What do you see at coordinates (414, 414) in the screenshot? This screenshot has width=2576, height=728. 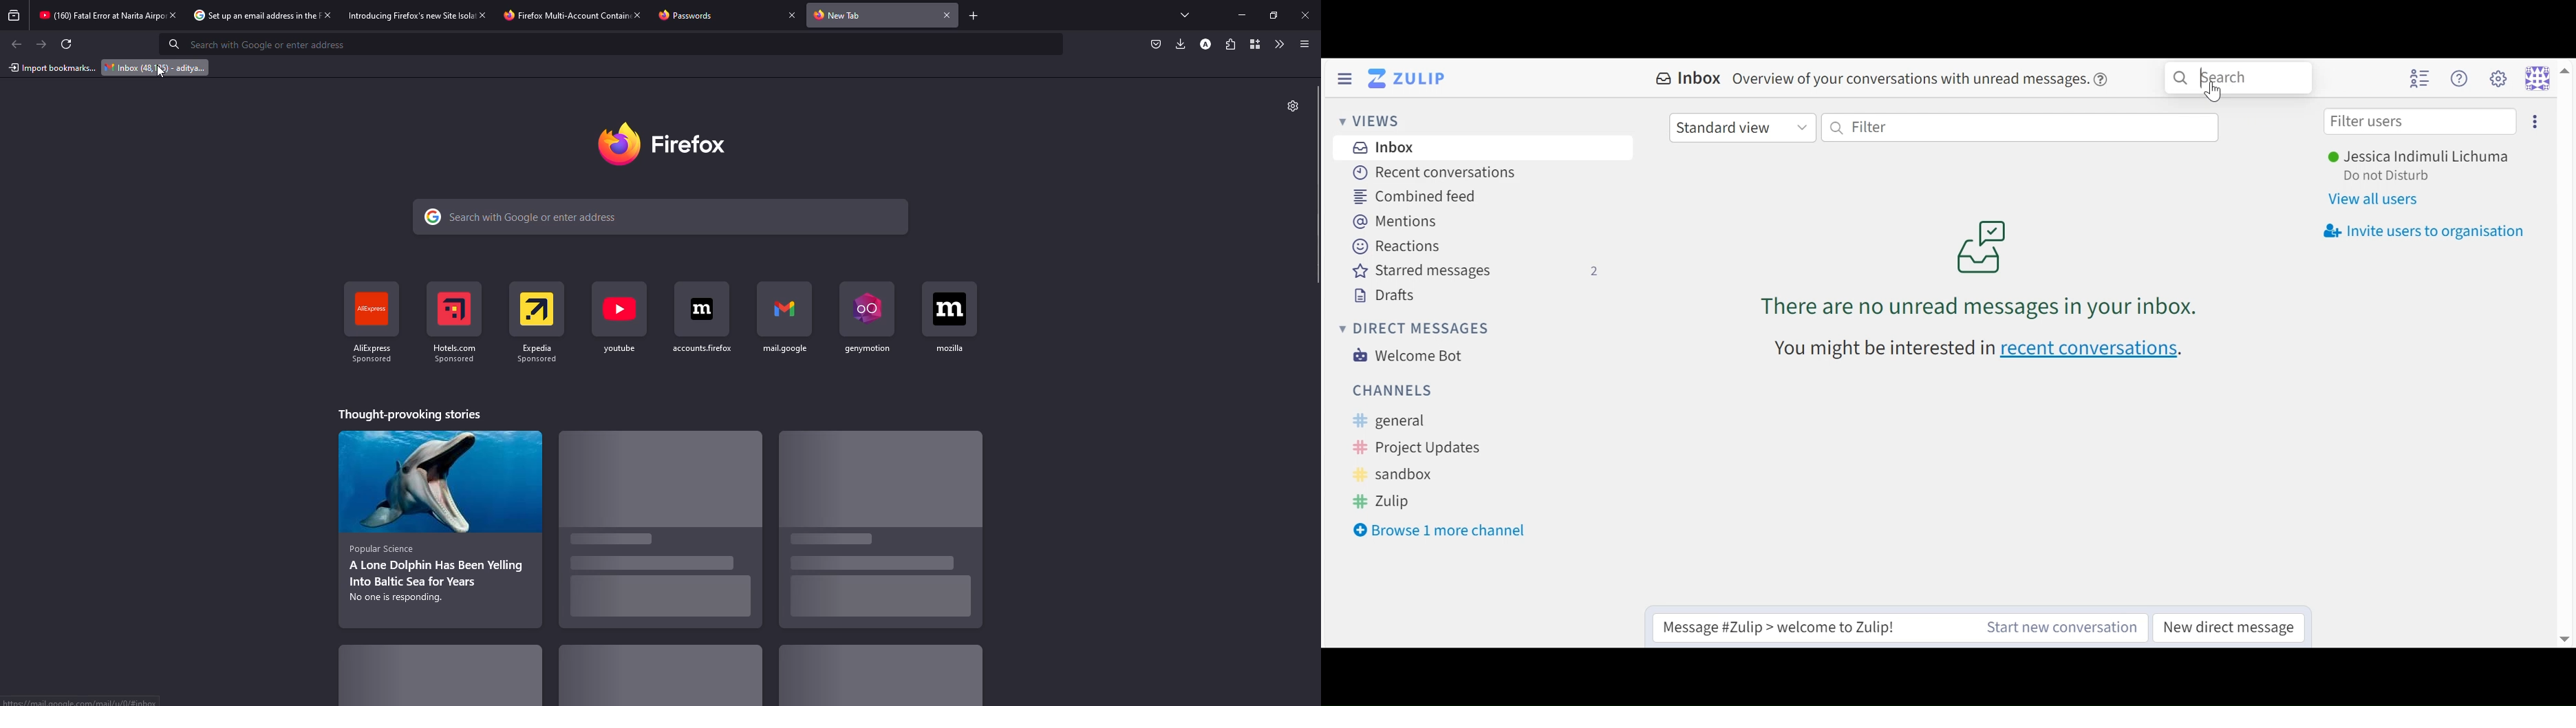 I see `Thought-provoking stories` at bounding box center [414, 414].